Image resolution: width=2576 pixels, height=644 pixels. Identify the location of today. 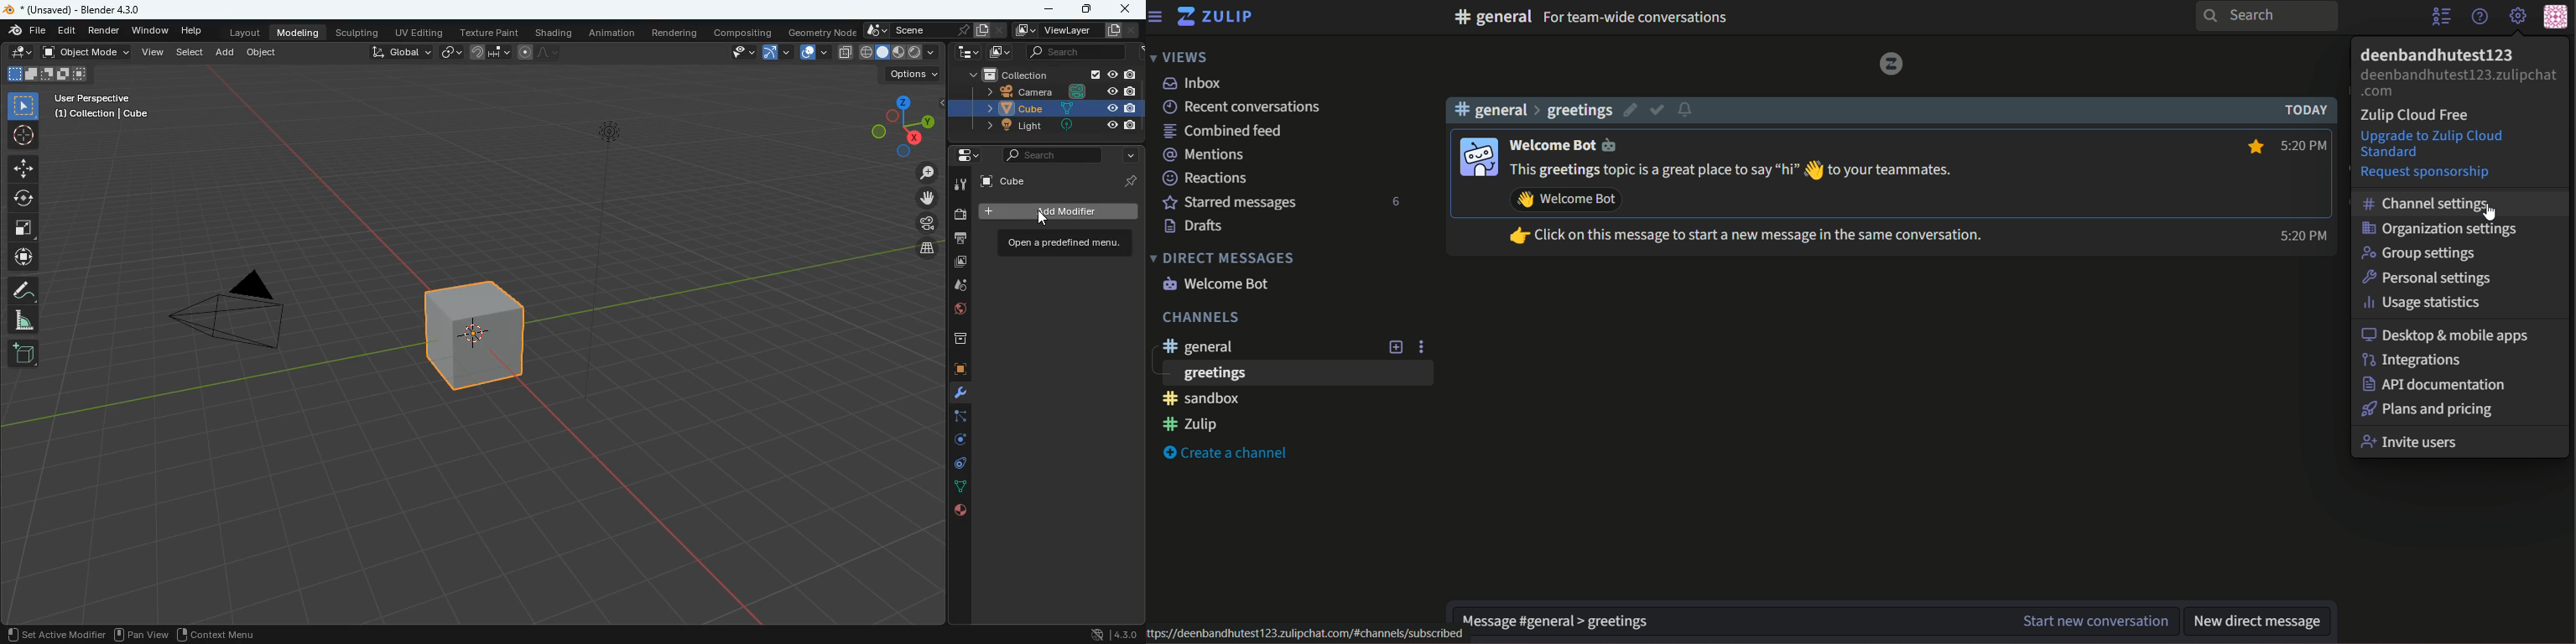
(2302, 110).